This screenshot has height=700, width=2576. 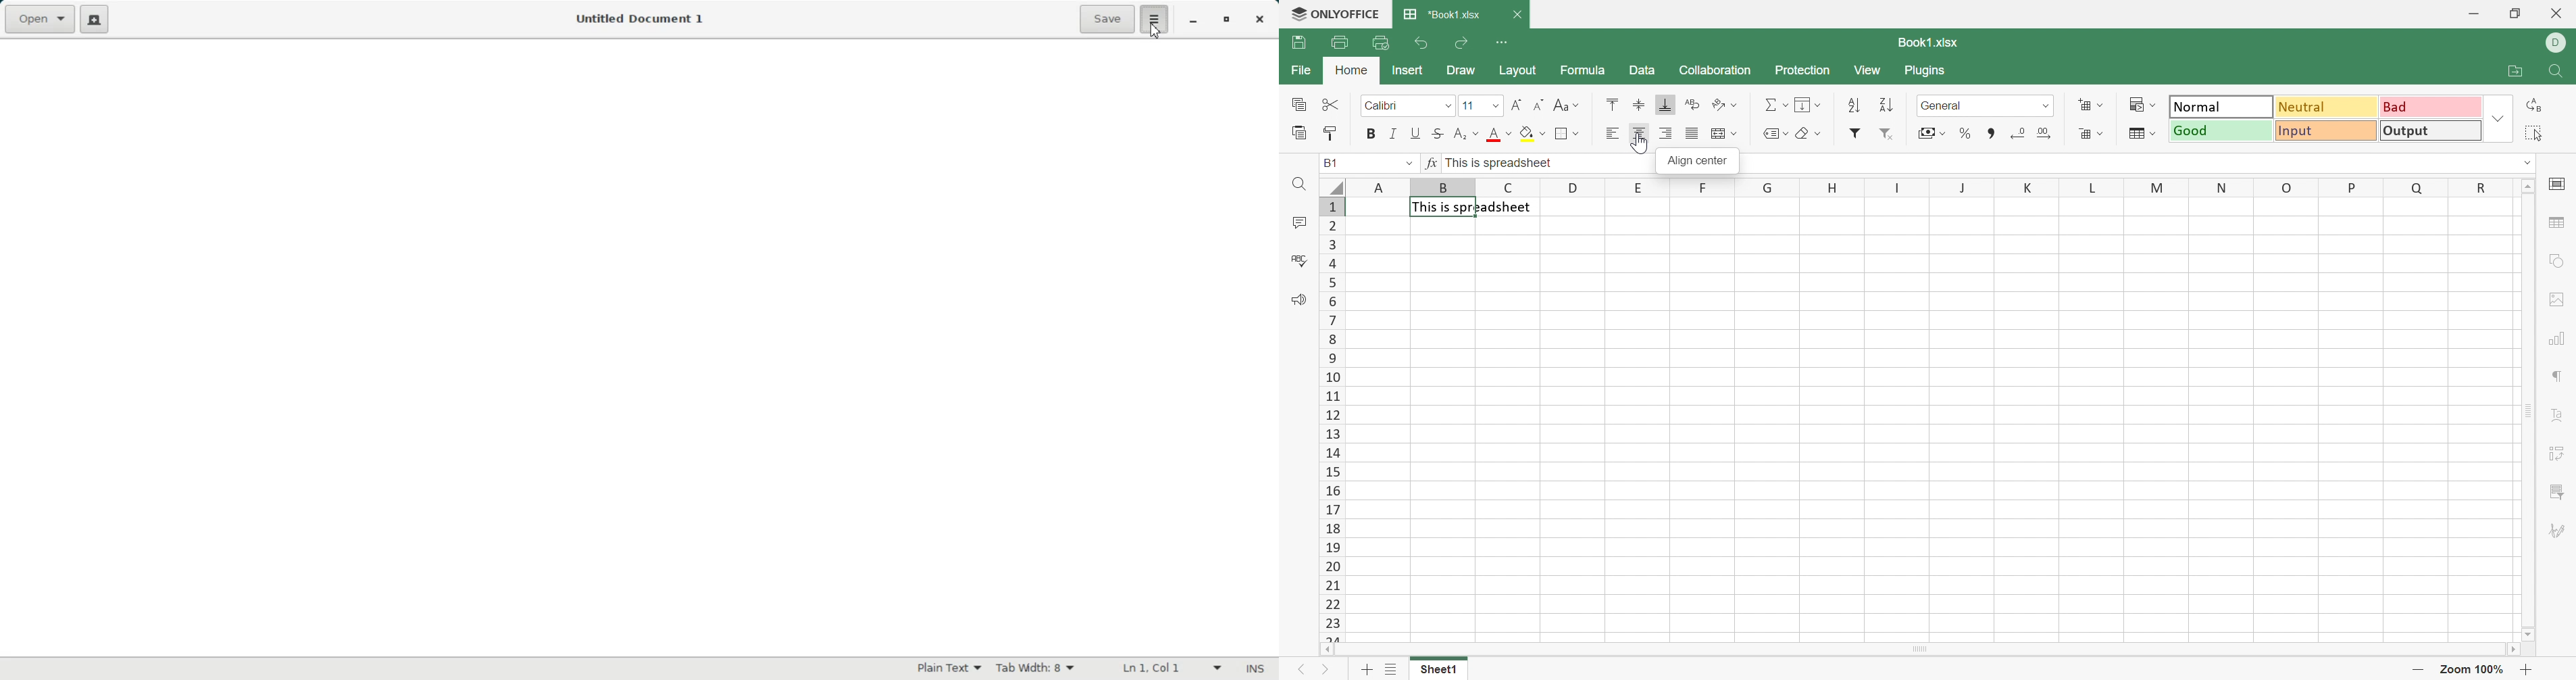 What do you see at coordinates (2558, 42) in the screenshot?
I see `DELL` at bounding box center [2558, 42].